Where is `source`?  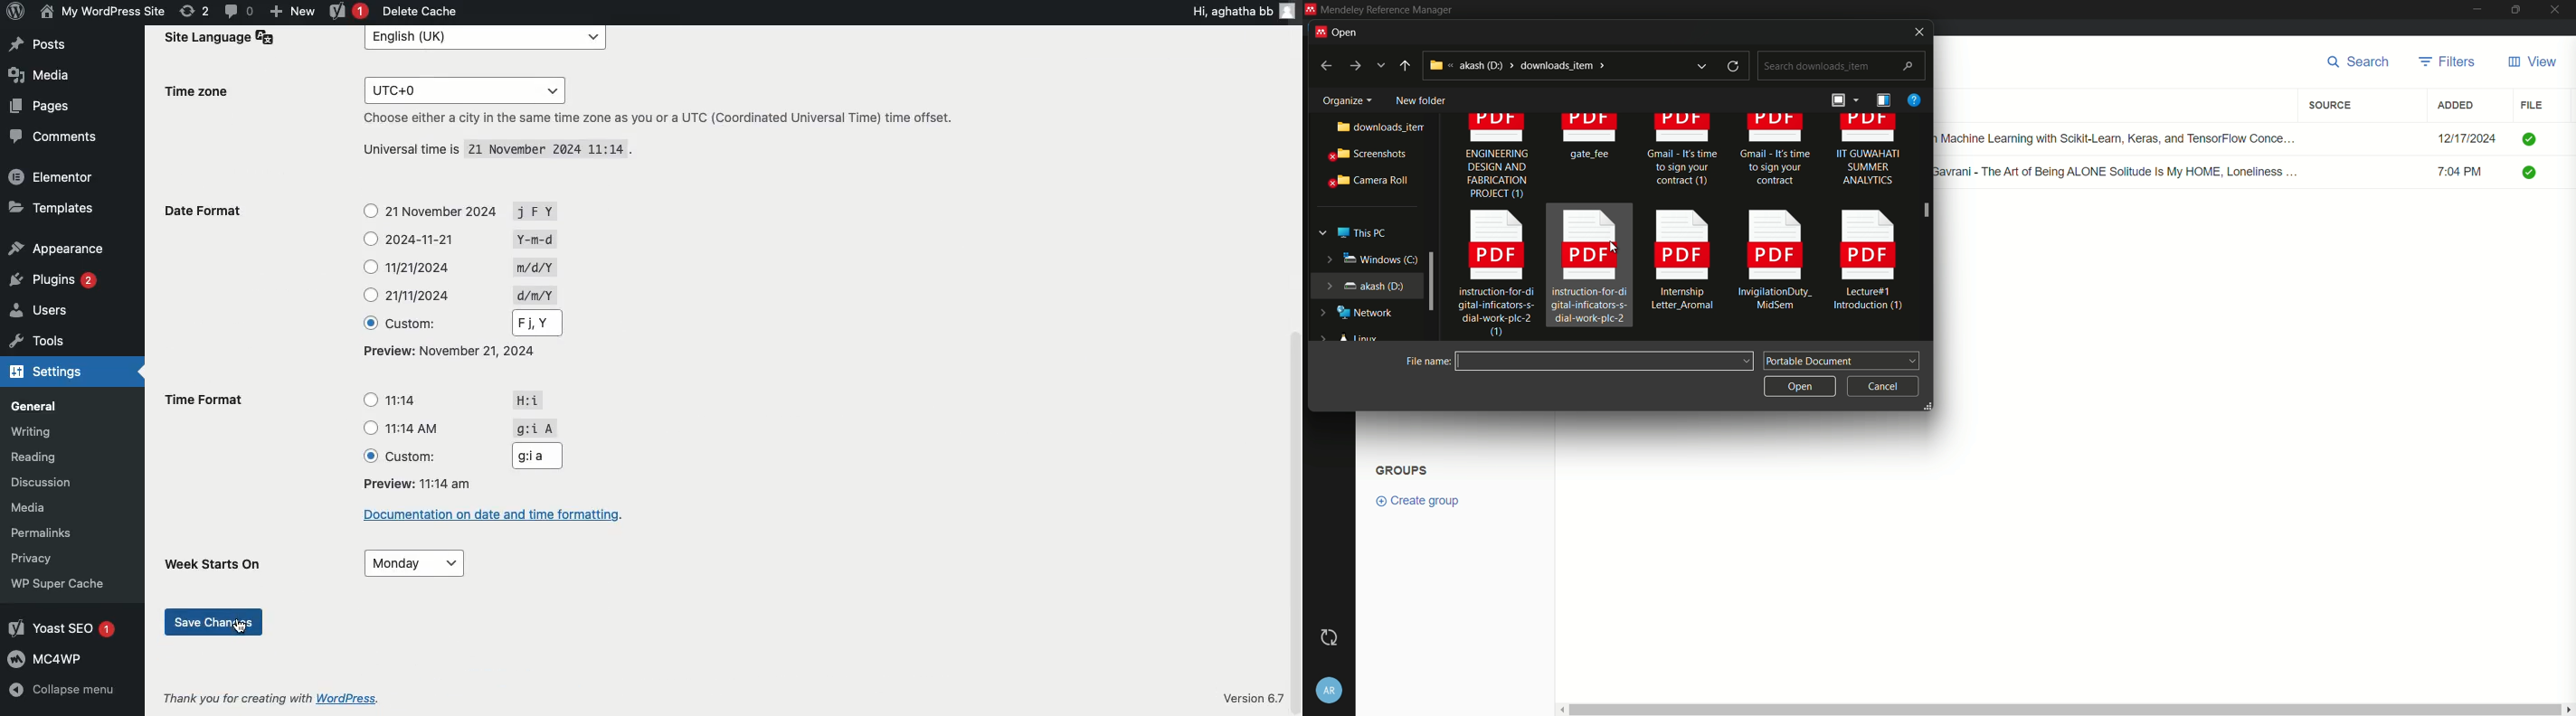 source is located at coordinates (2333, 105).